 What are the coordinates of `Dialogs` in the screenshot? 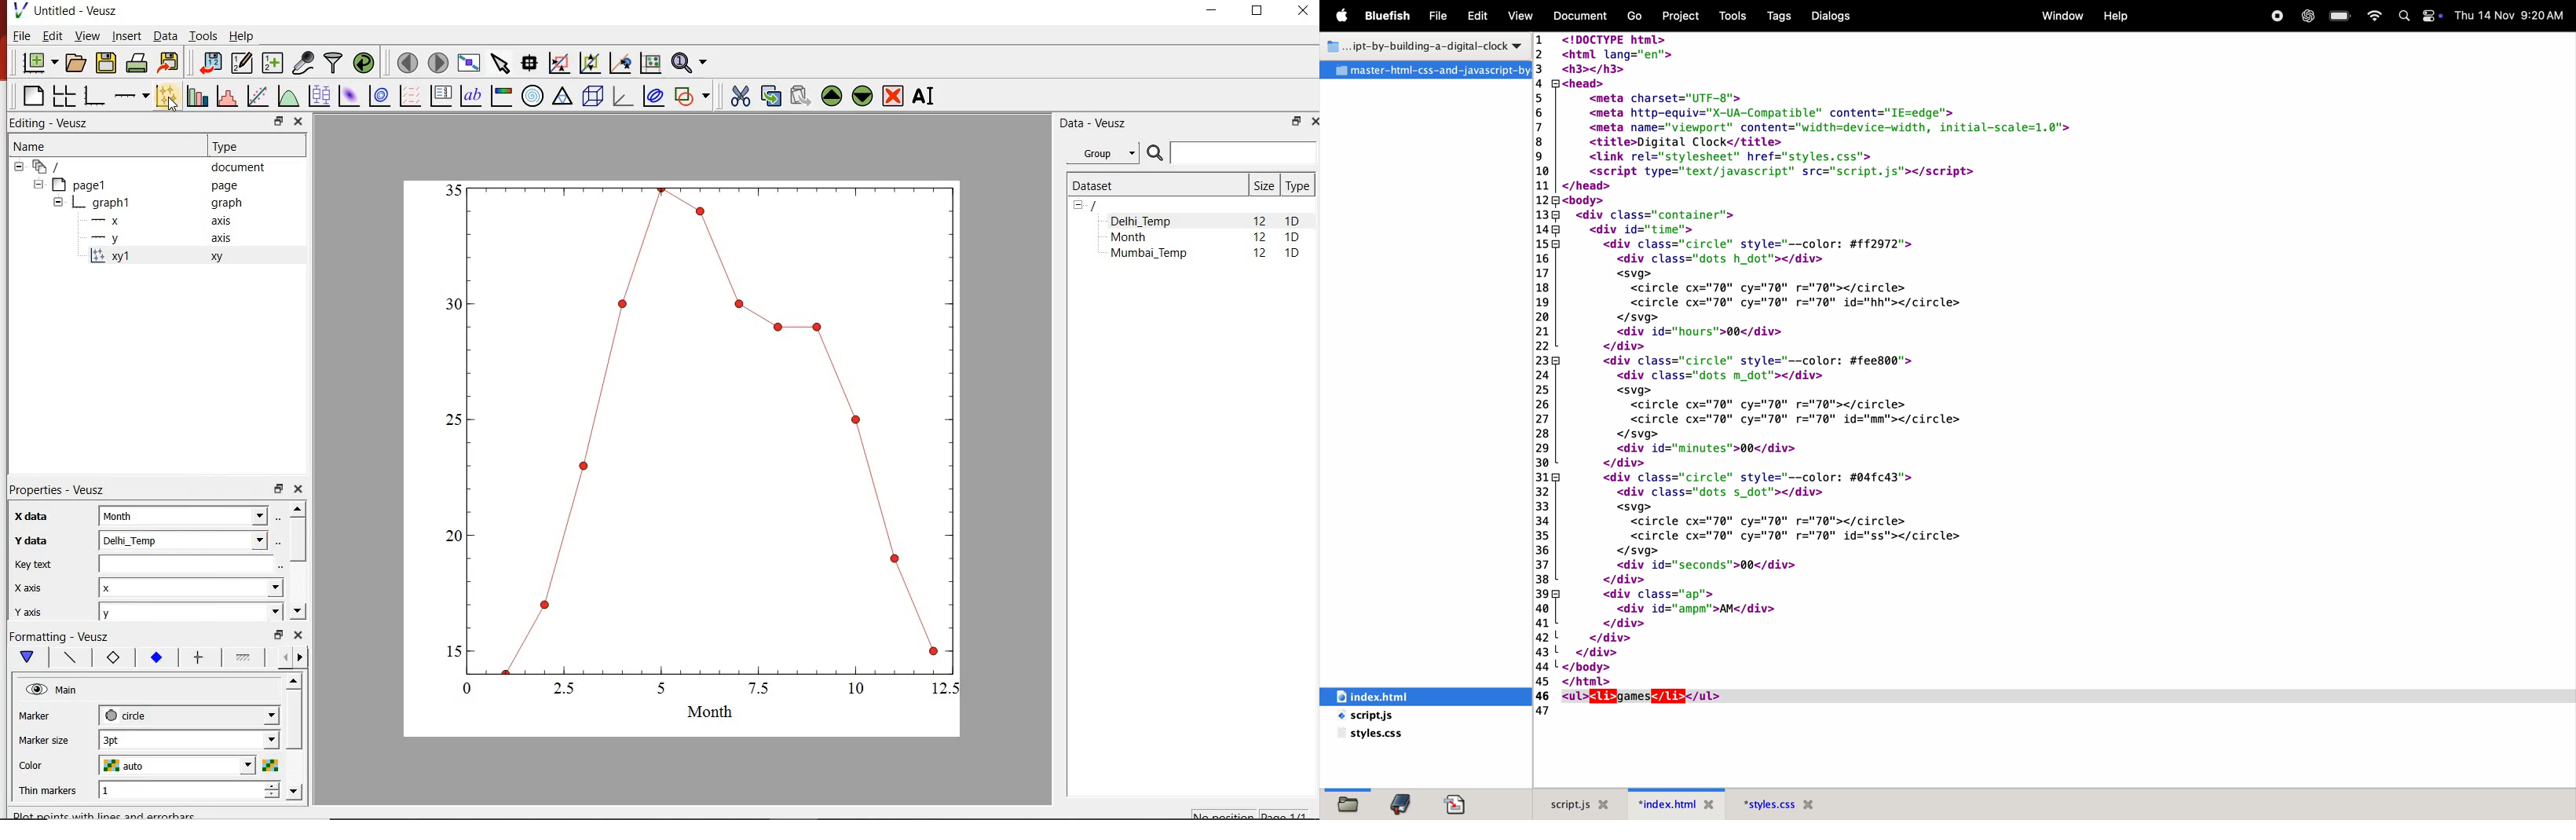 It's located at (1835, 15).